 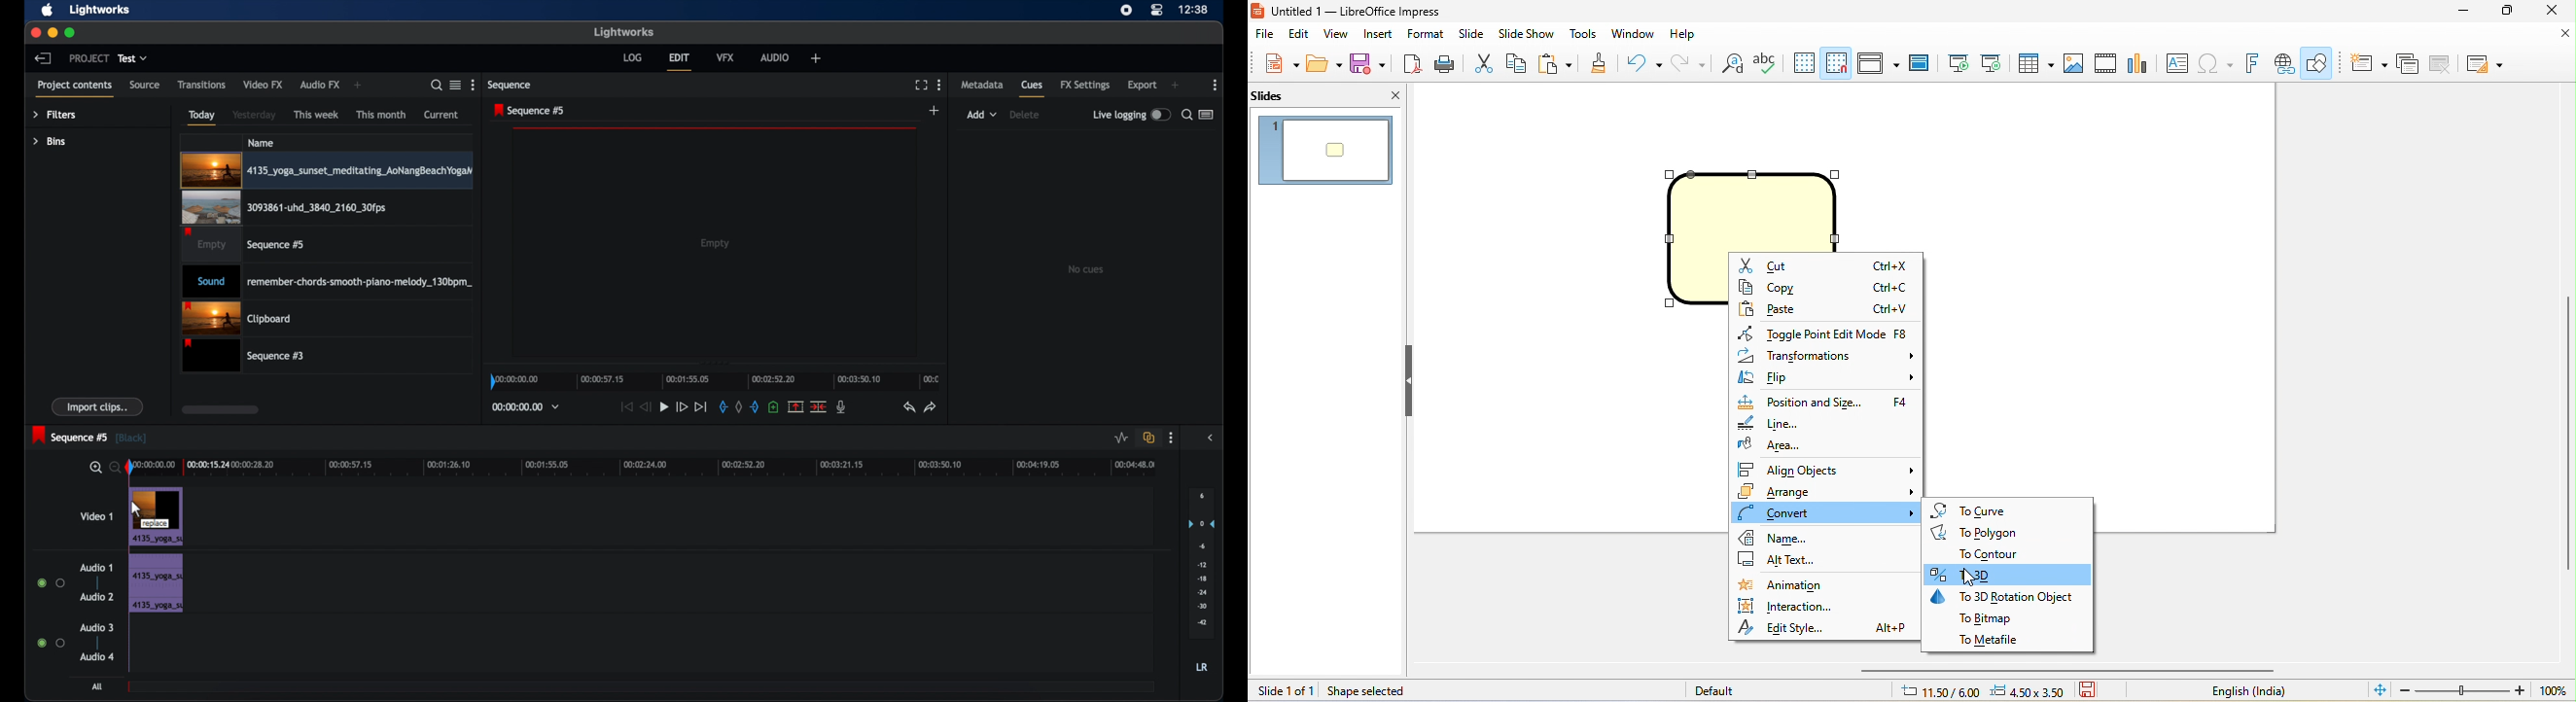 What do you see at coordinates (1939, 690) in the screenshot?
I see `11.50/6.00` at bounding box center [1939, 690].